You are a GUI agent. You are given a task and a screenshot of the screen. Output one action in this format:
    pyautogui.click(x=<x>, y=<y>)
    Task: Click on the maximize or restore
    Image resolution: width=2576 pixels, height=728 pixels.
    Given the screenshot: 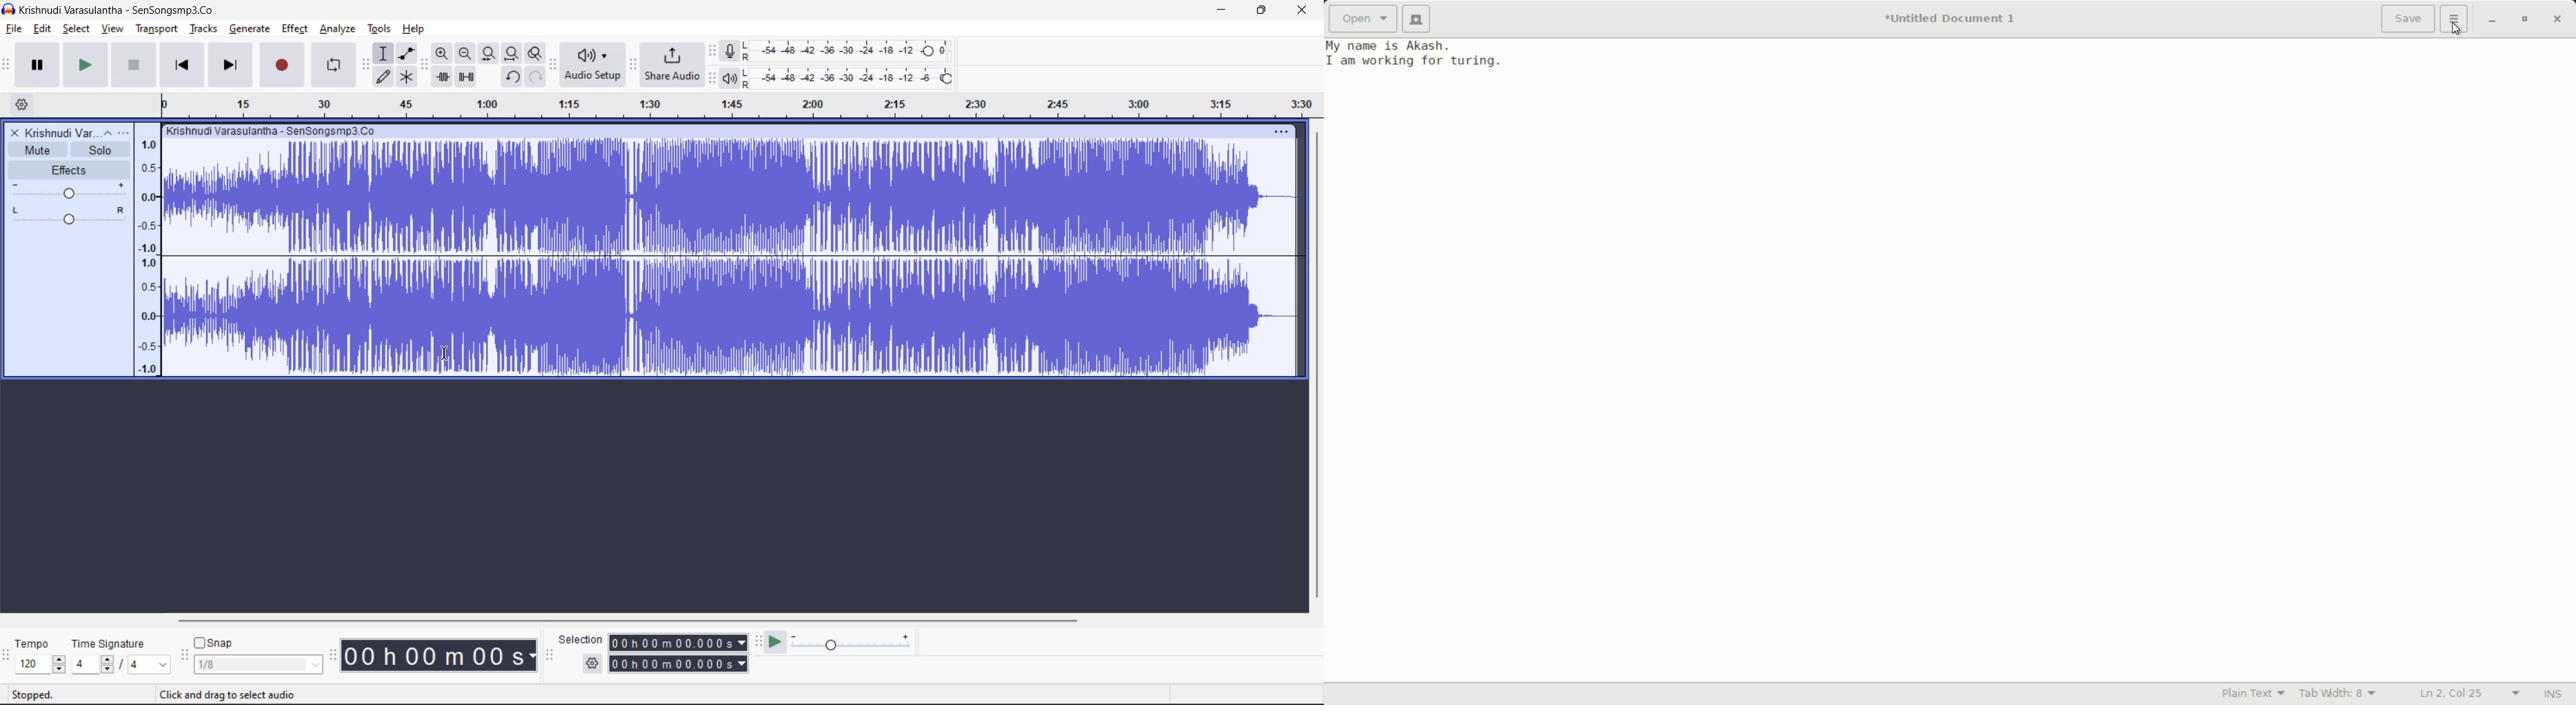 What is the action you would take?
    pyautogui.click(x=2525, y=20)
    